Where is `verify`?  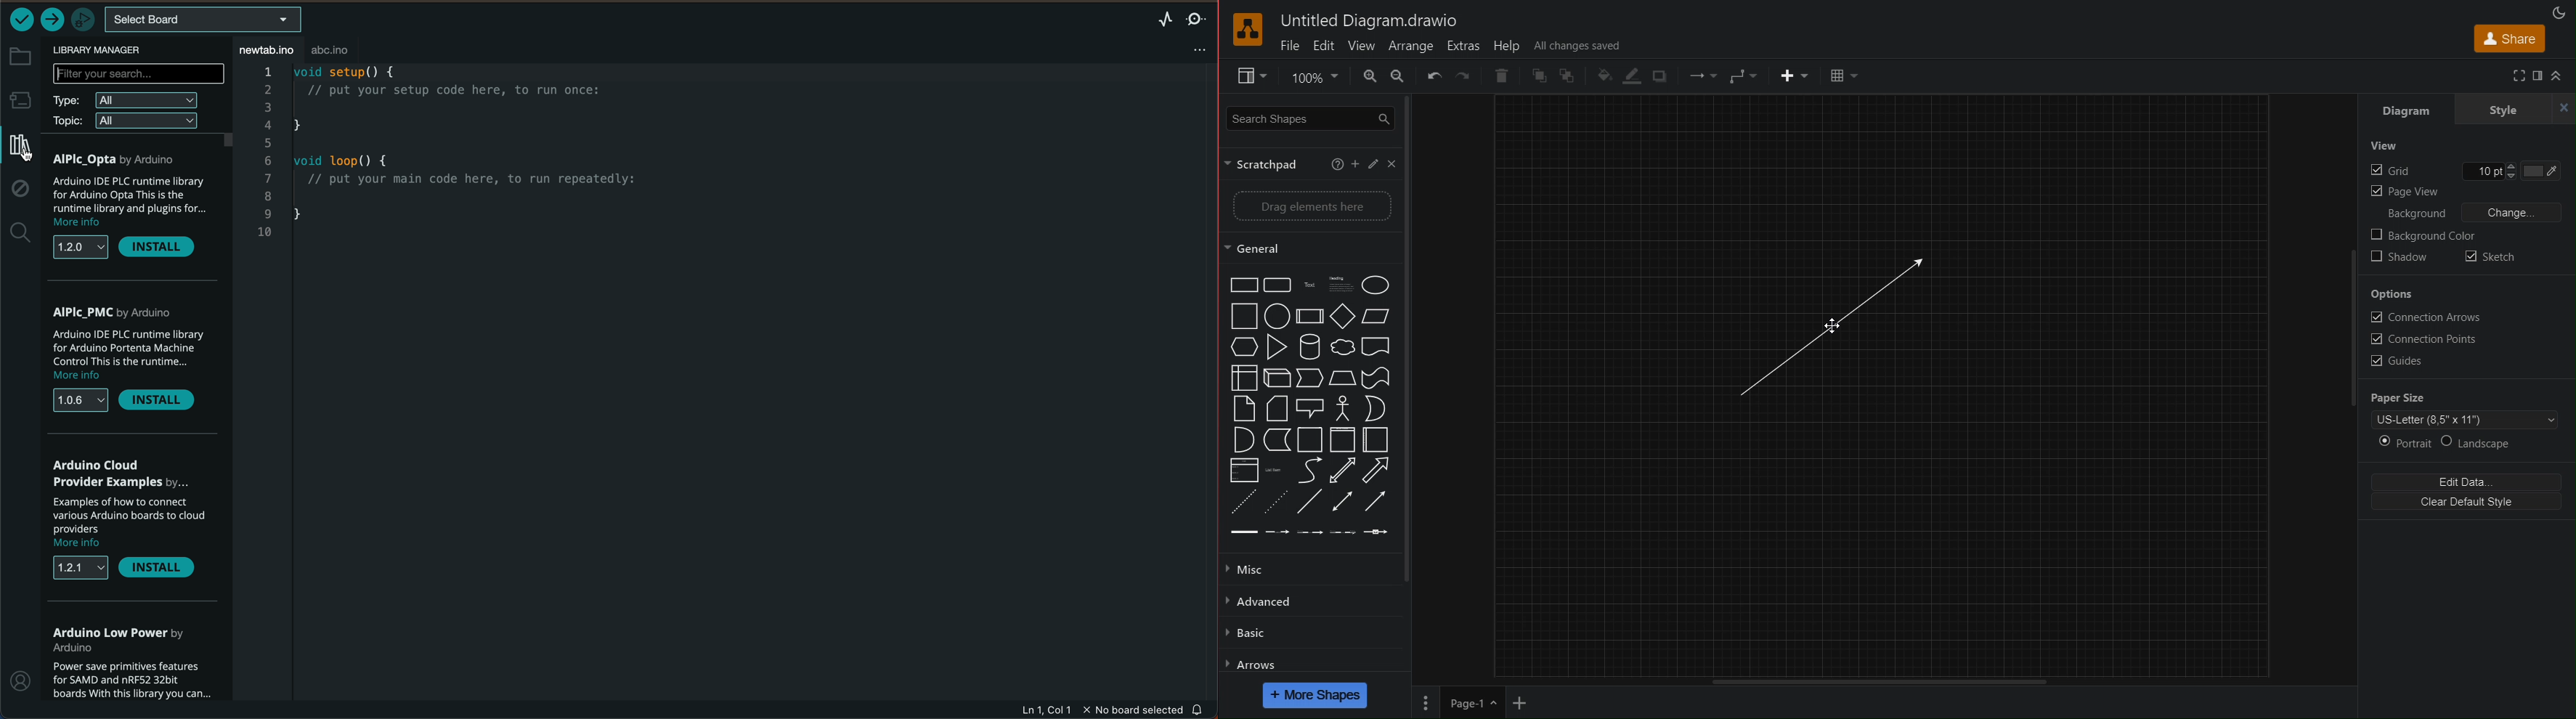 verify is located at coordinates (22, 19).